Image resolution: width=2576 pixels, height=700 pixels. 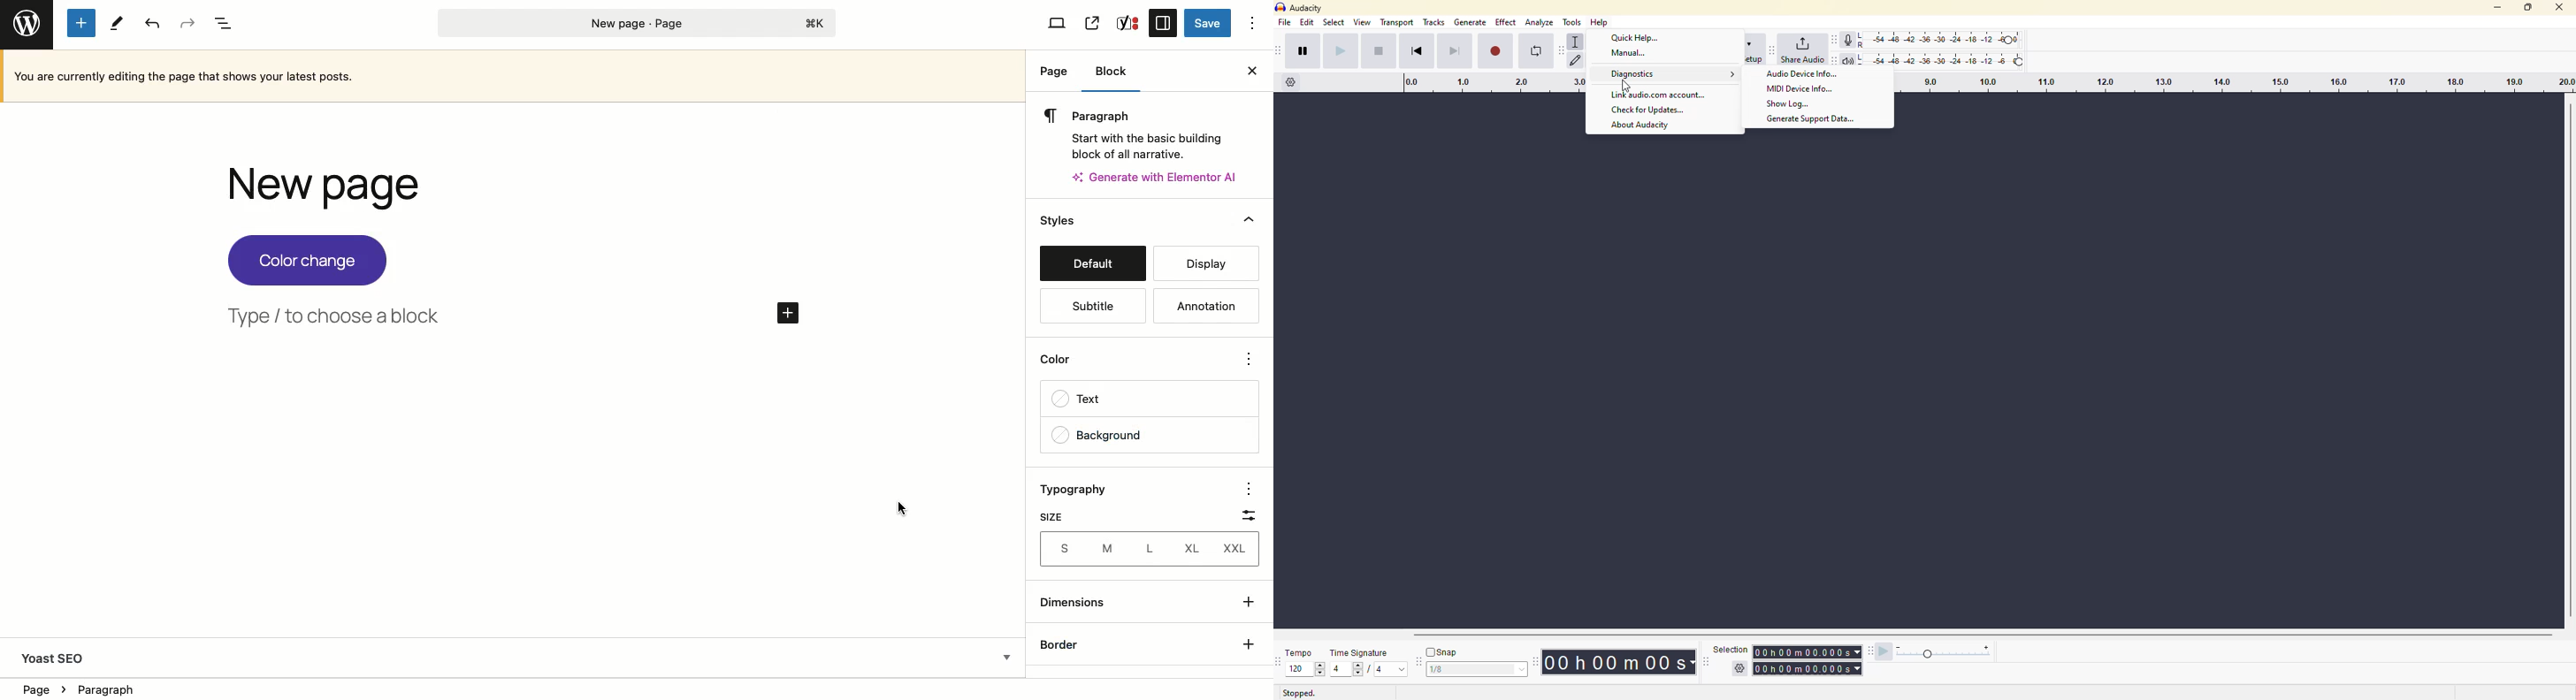 What do you see at coordinates (1302, 693) in the screenshot?
I see `stopped` at bounding box center [1302, 693].